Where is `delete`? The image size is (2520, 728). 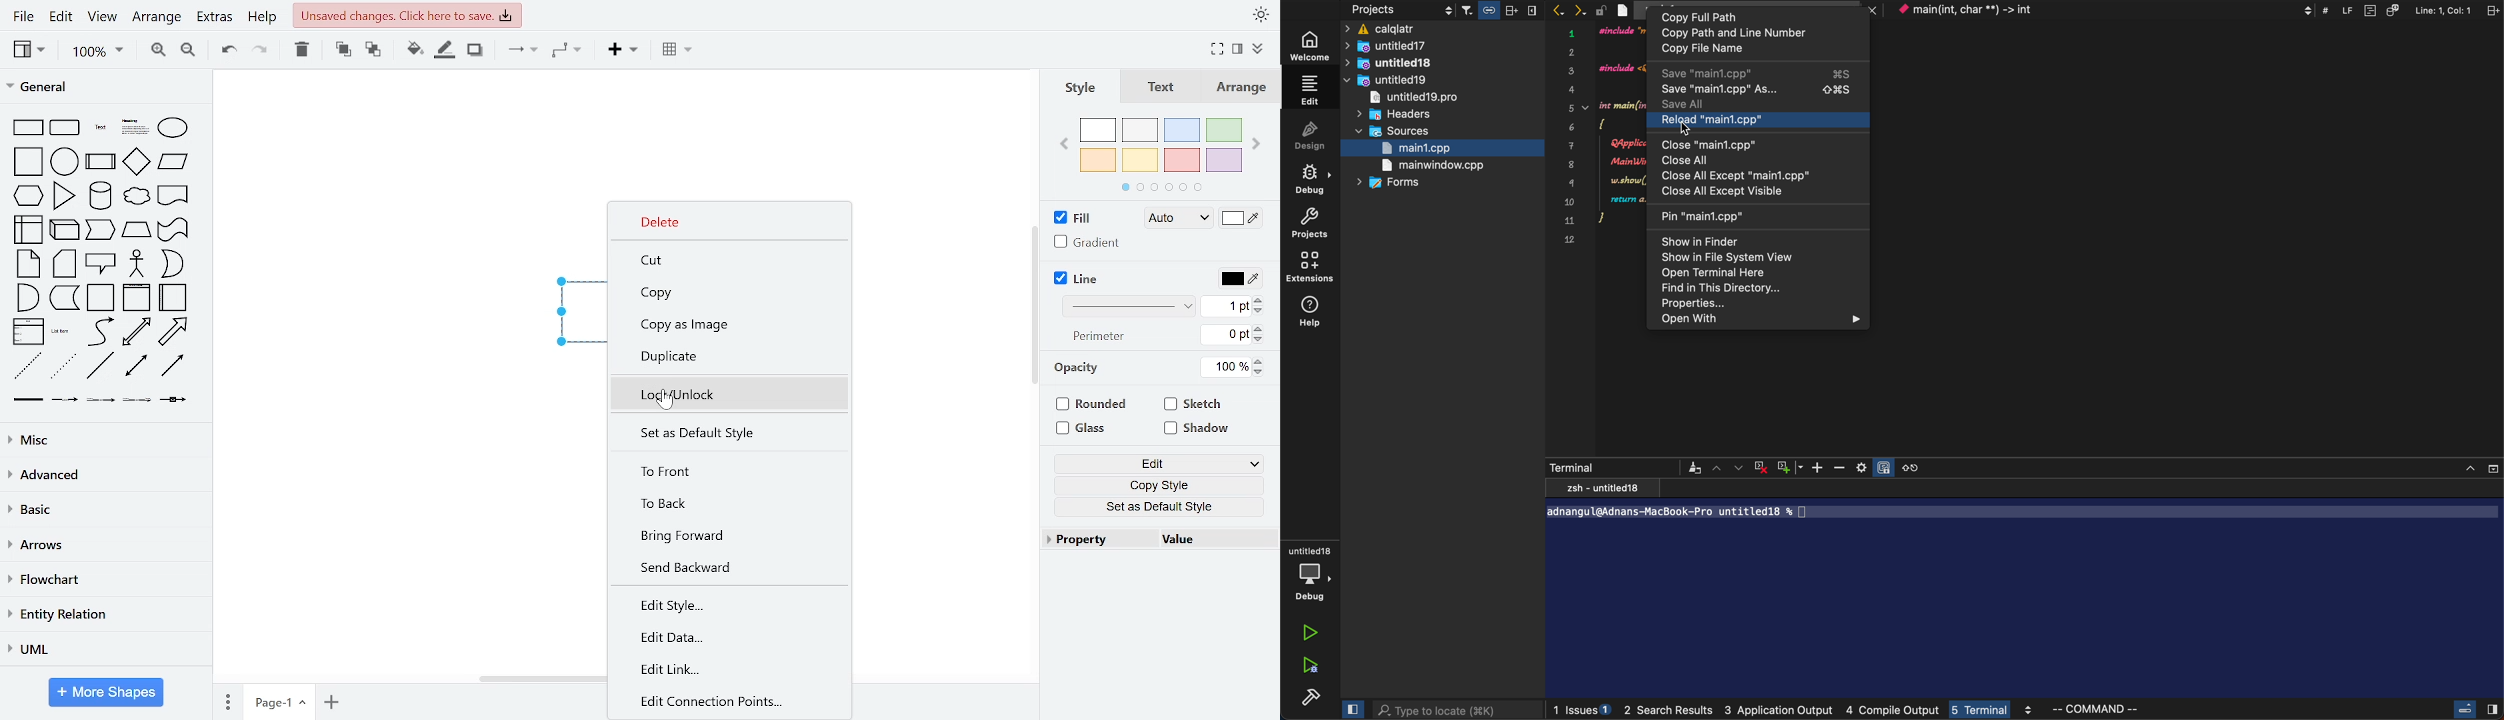
delete is located at coordinates (725, 223).